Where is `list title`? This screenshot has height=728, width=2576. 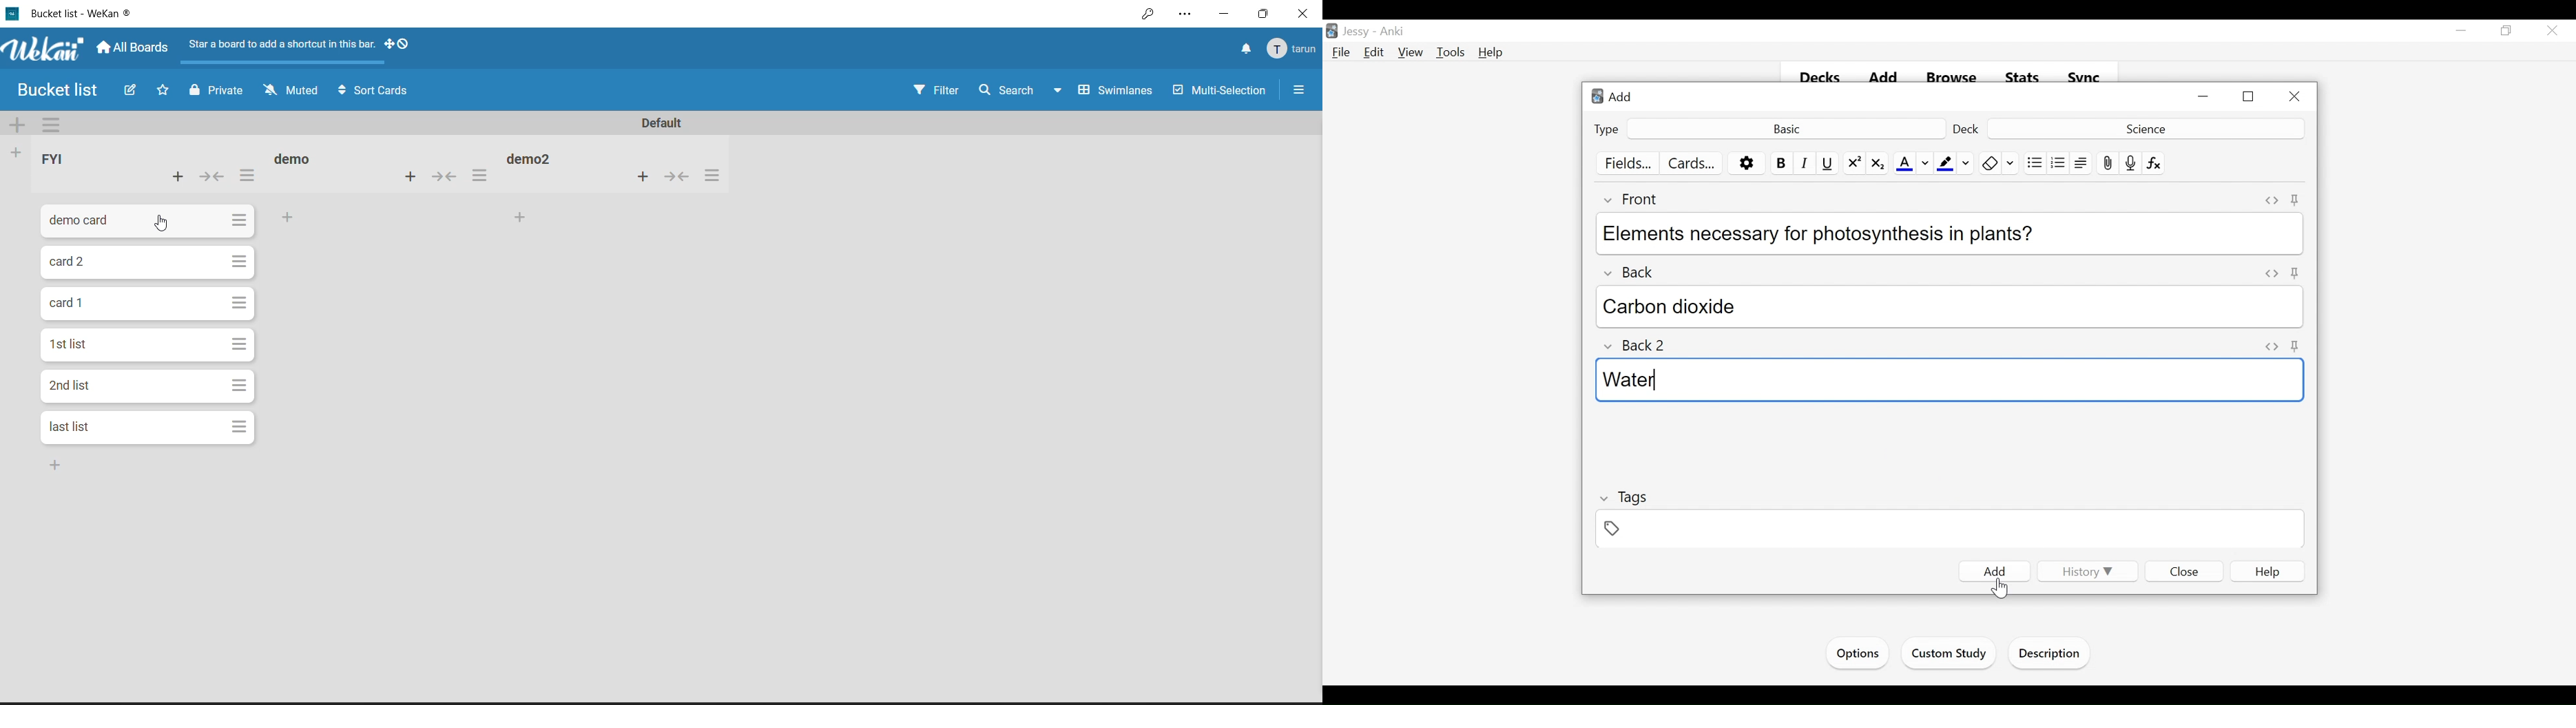
list title is located at coordinates (57, 160).